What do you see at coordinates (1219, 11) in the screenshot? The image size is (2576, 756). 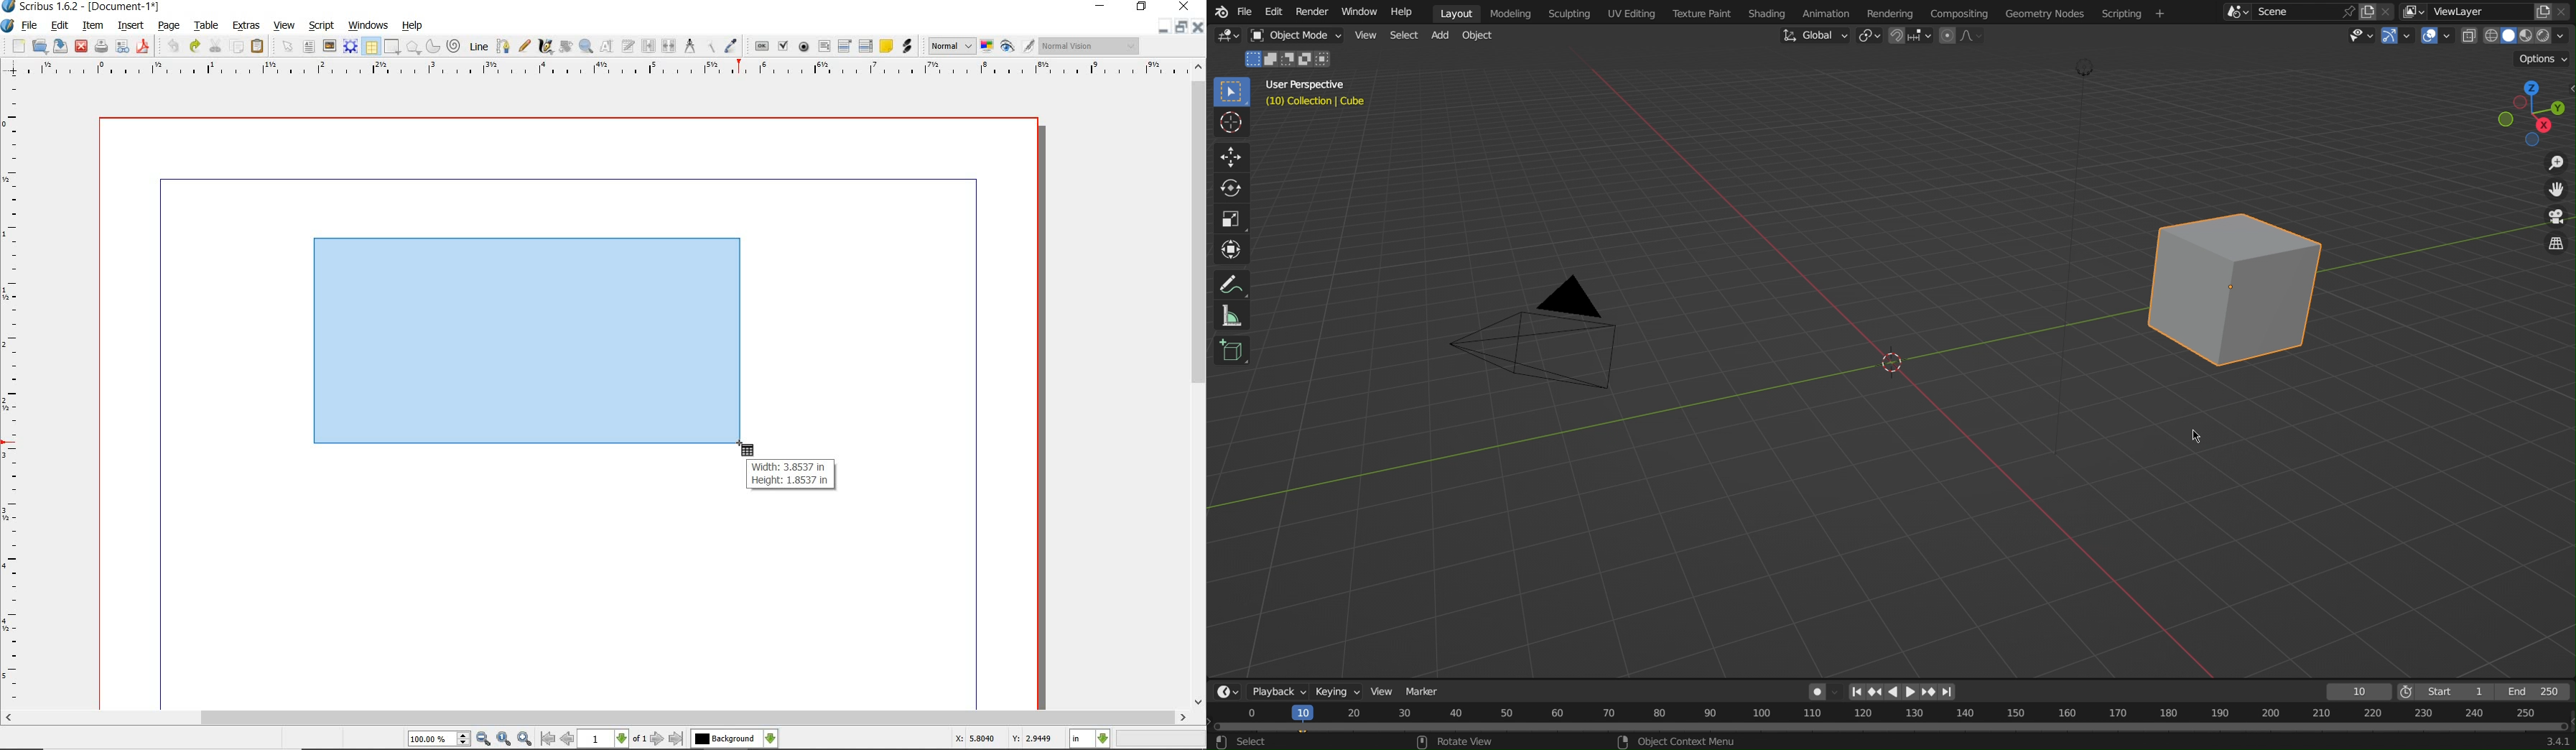 I see `Blender` at bounding box center [1219, 11].